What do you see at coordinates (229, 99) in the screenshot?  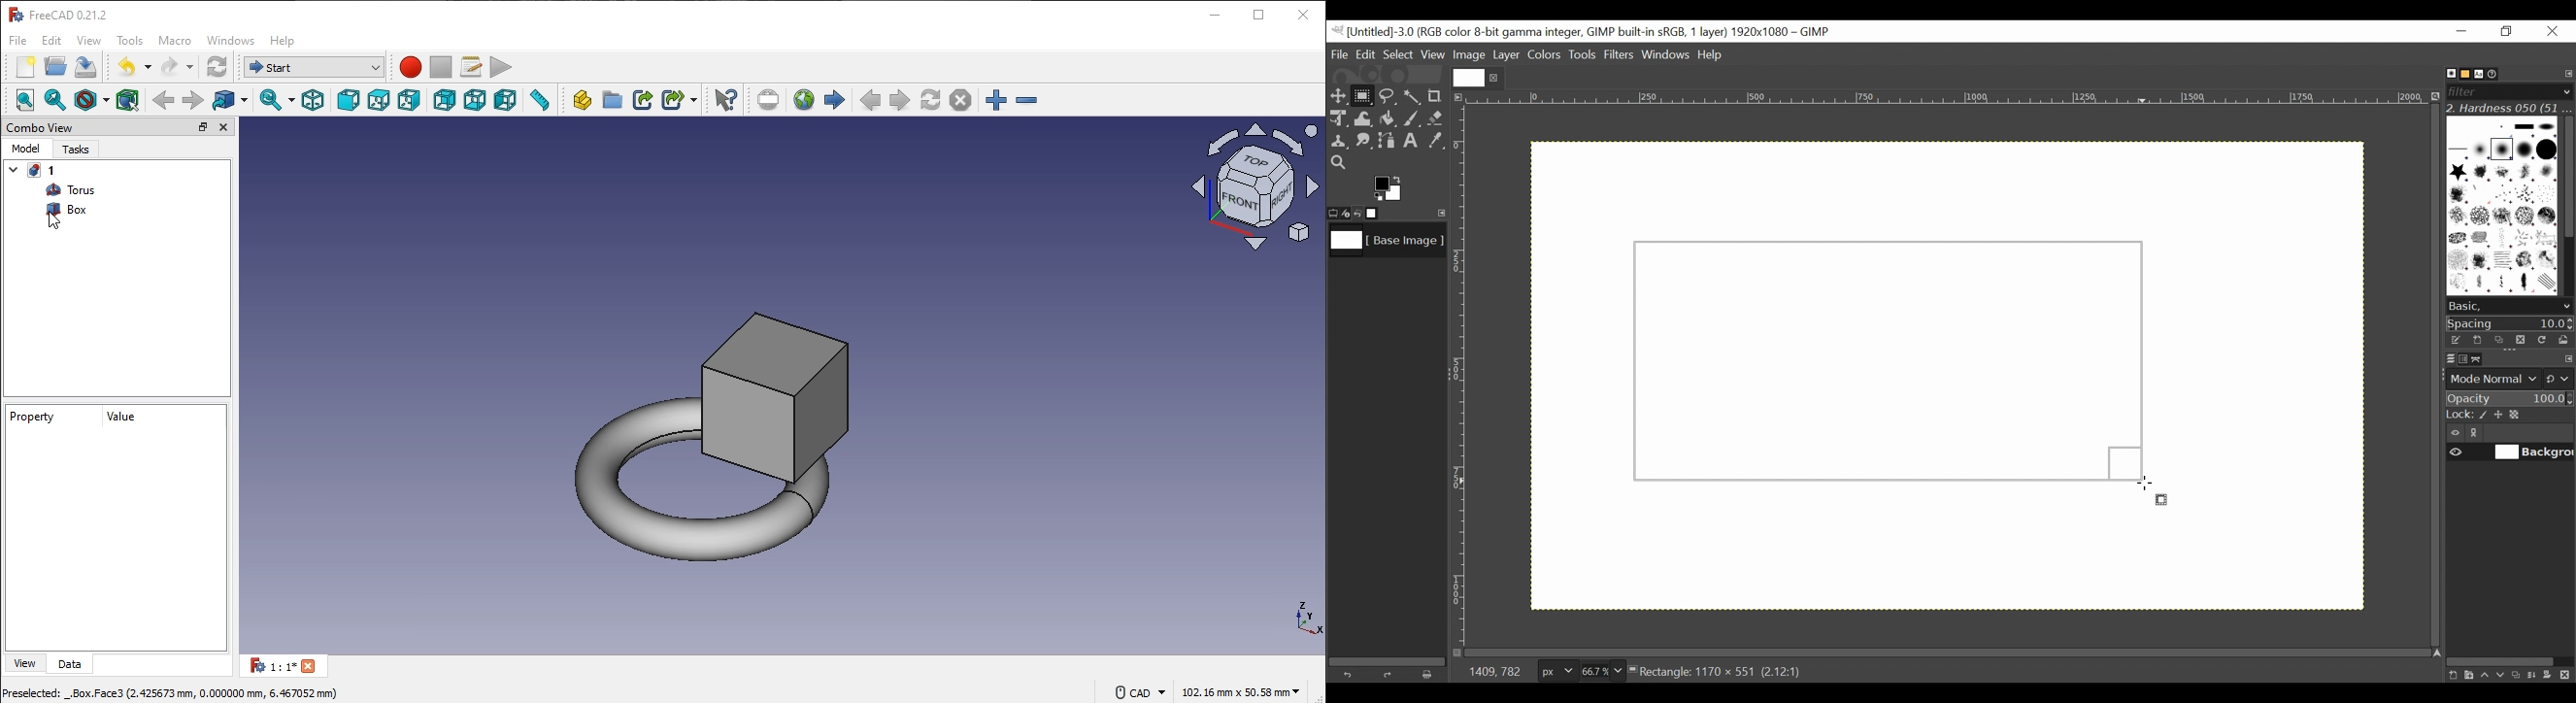 I see `go to linked object` at bounding box center [229, 99].